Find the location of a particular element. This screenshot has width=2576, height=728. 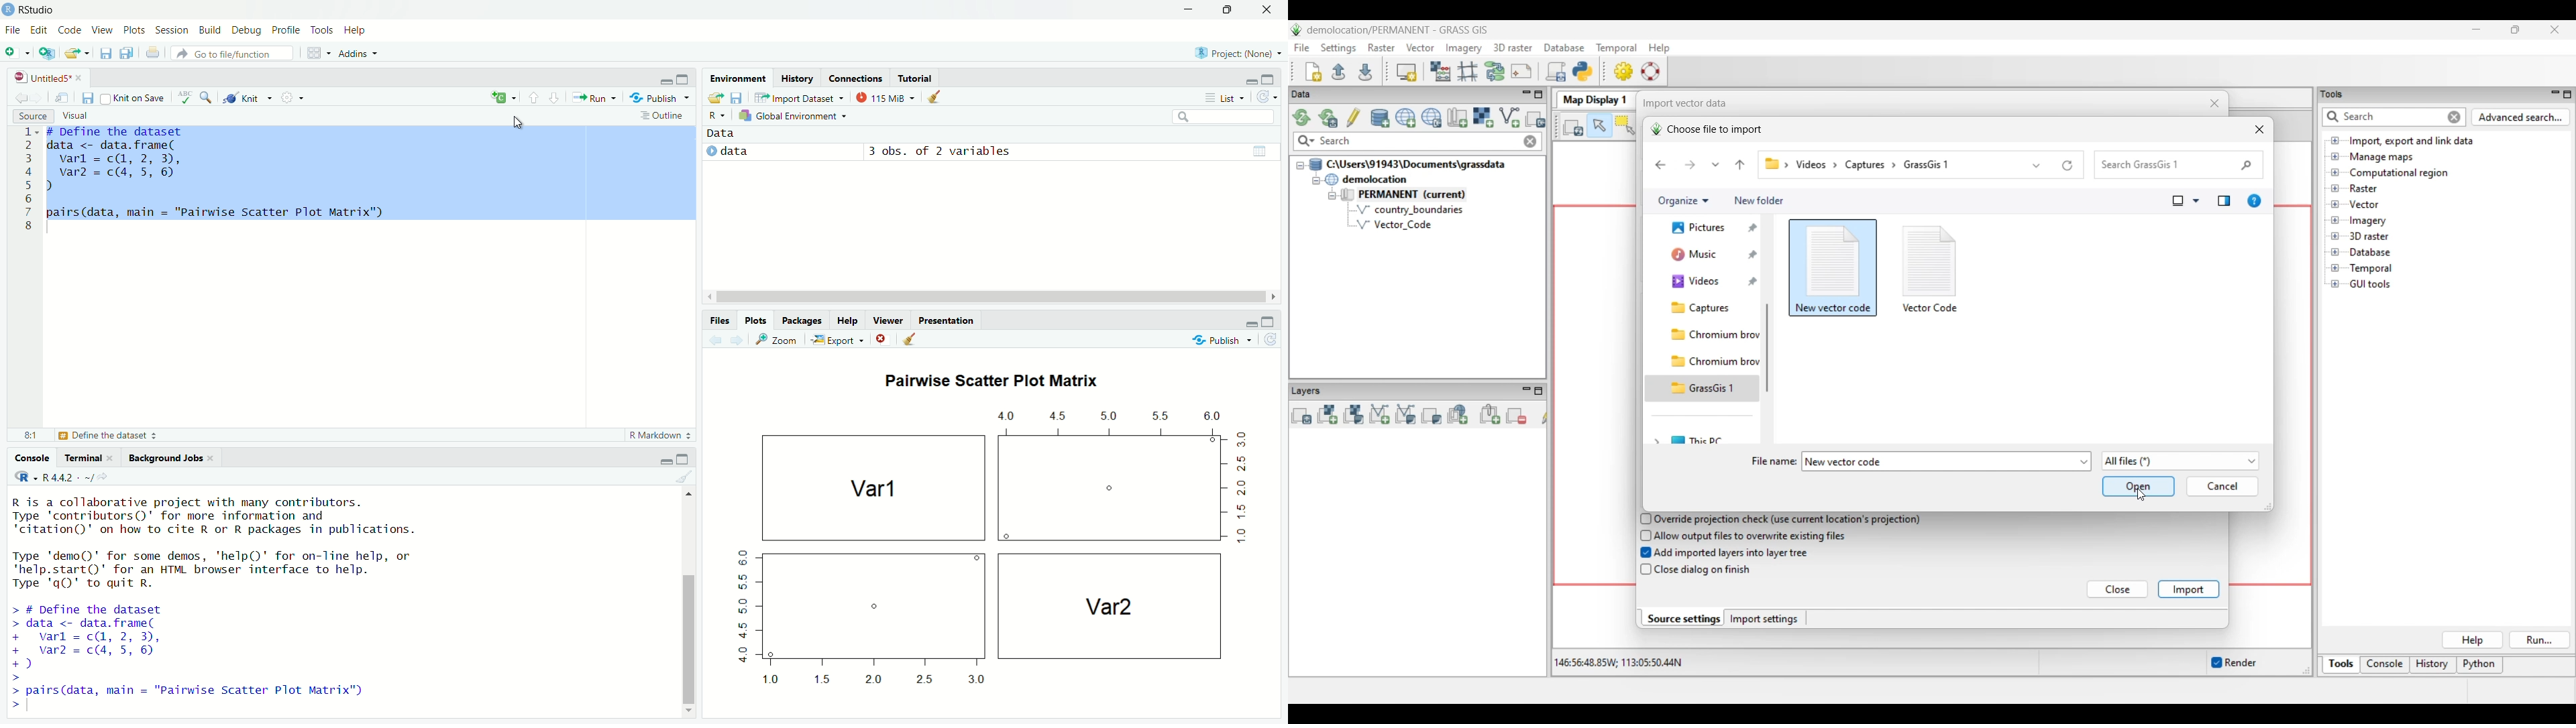

Maximize is located at coordinates (683, 78).